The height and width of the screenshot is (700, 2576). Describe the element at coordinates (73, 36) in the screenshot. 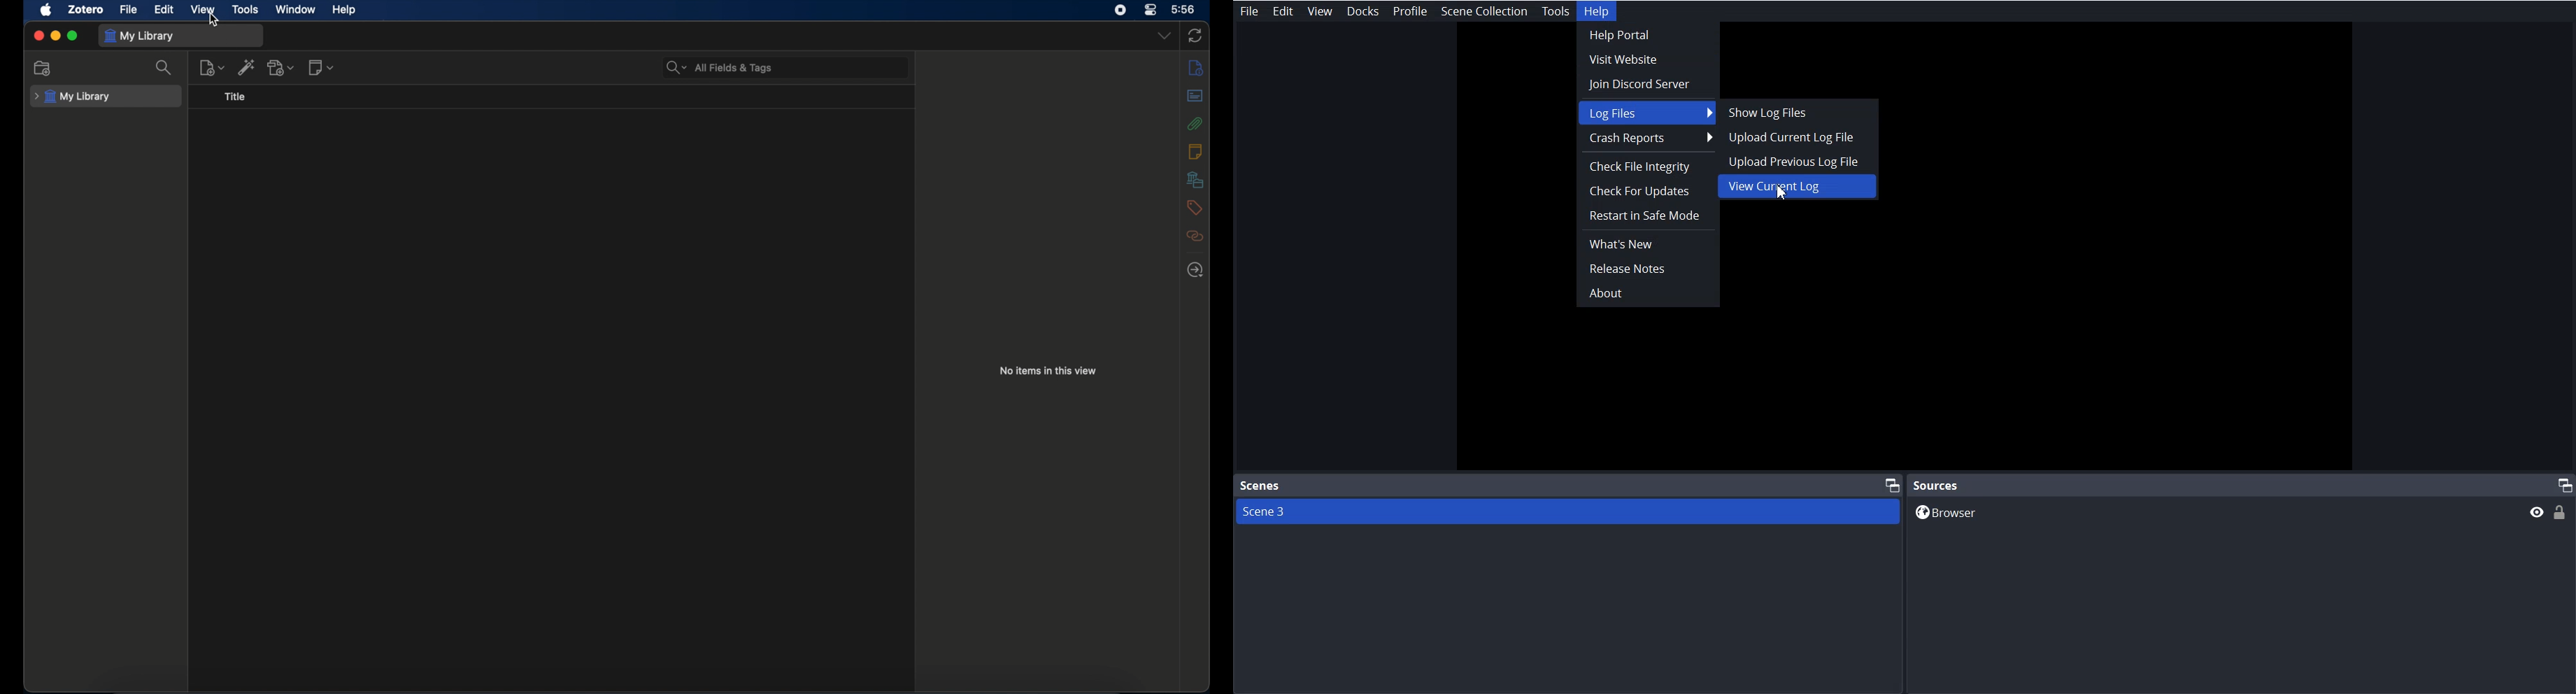

I see `maximize` at that location.